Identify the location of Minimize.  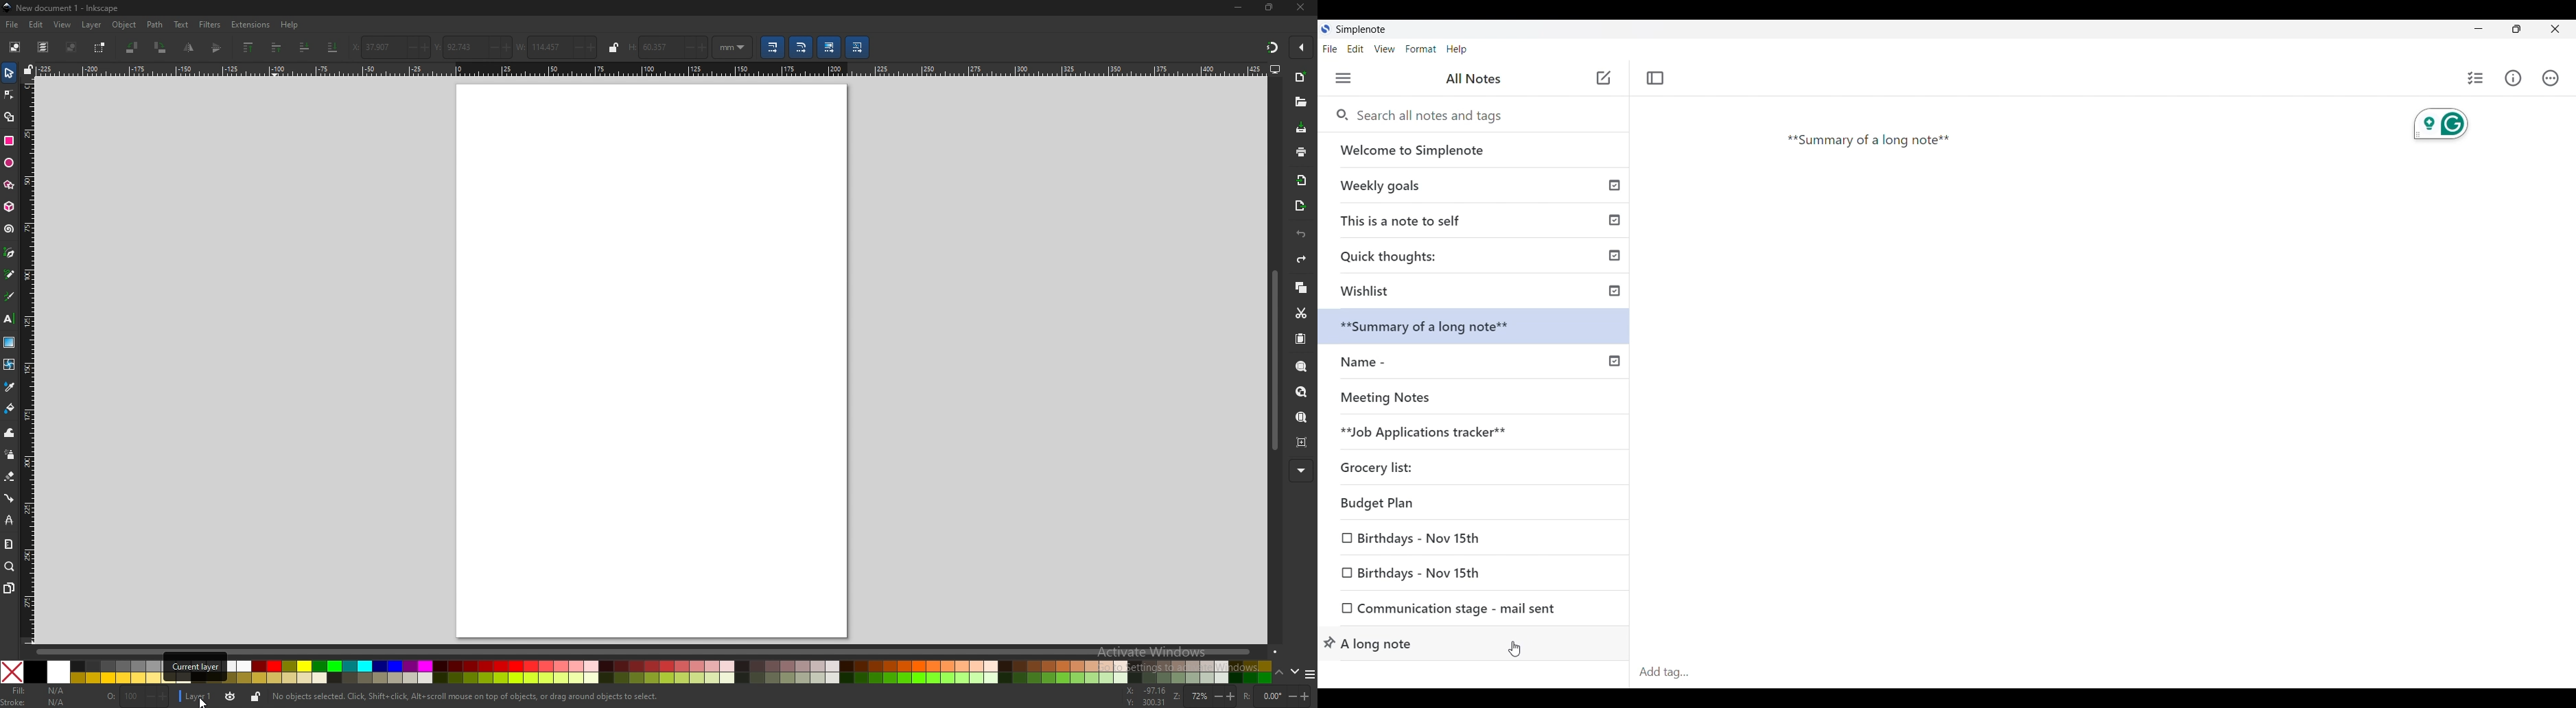
(2479, 28).